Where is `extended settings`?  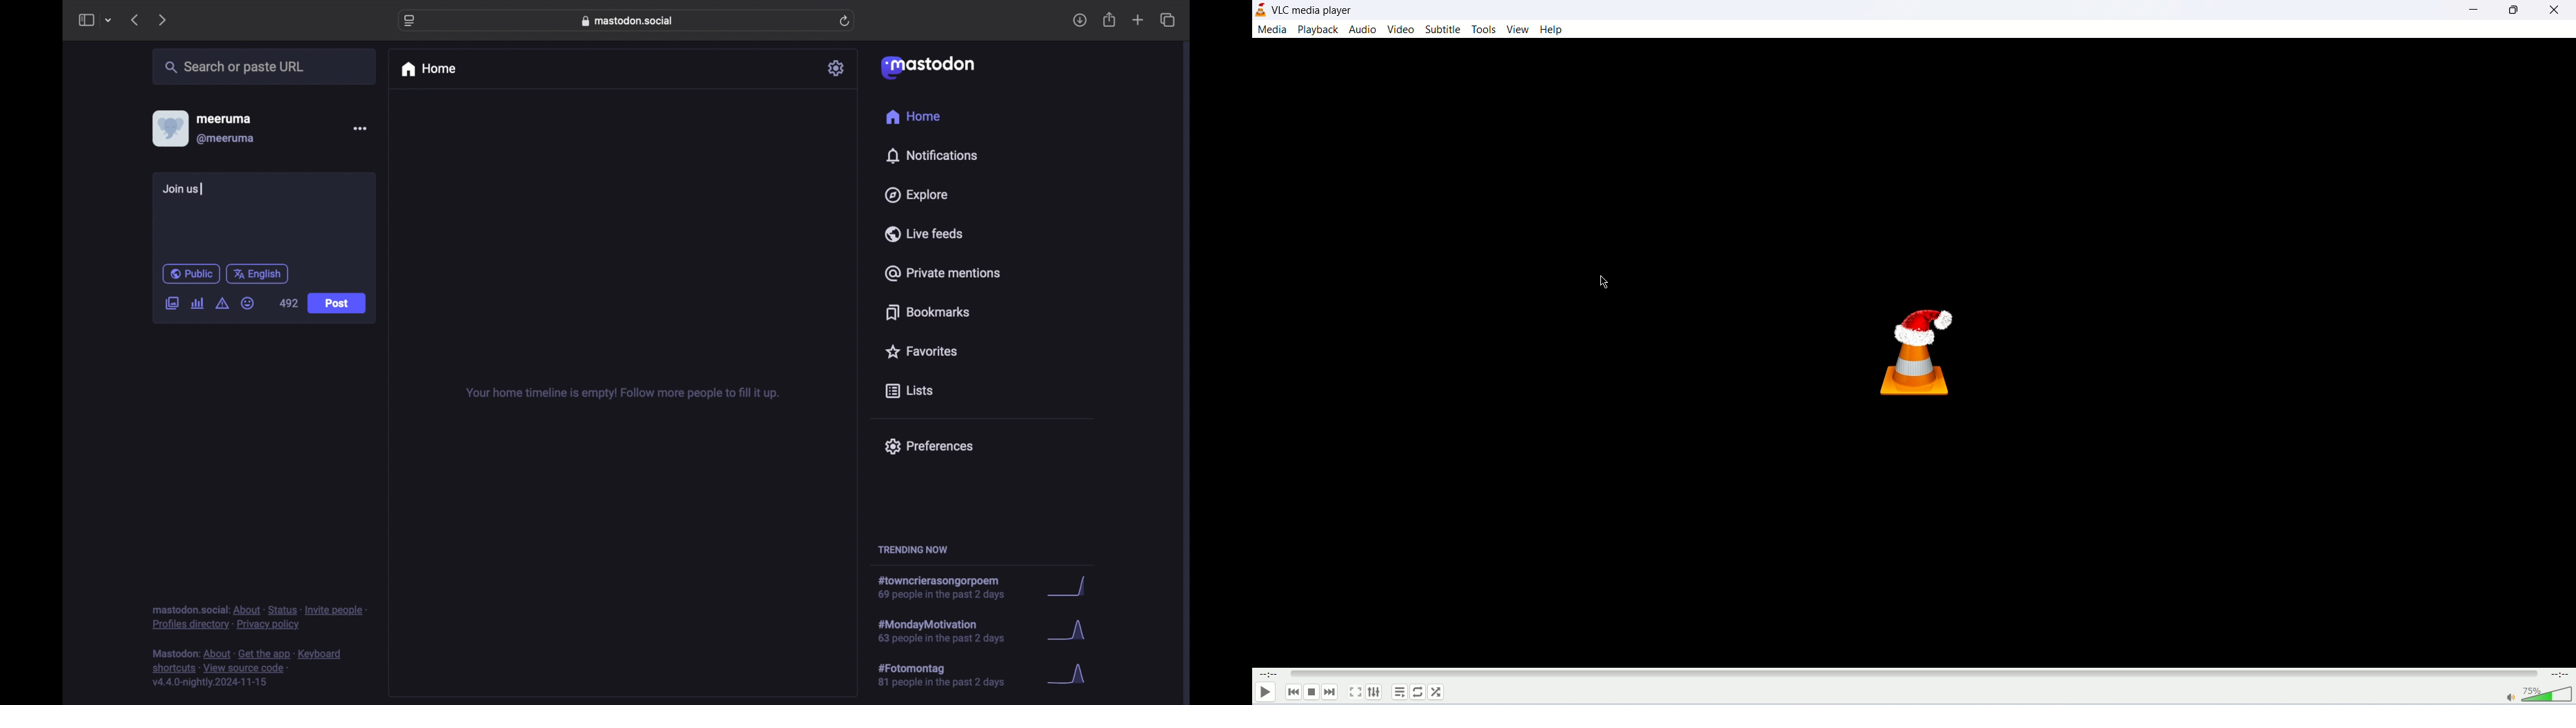 extended settings is located at coordinates (1374, 692).